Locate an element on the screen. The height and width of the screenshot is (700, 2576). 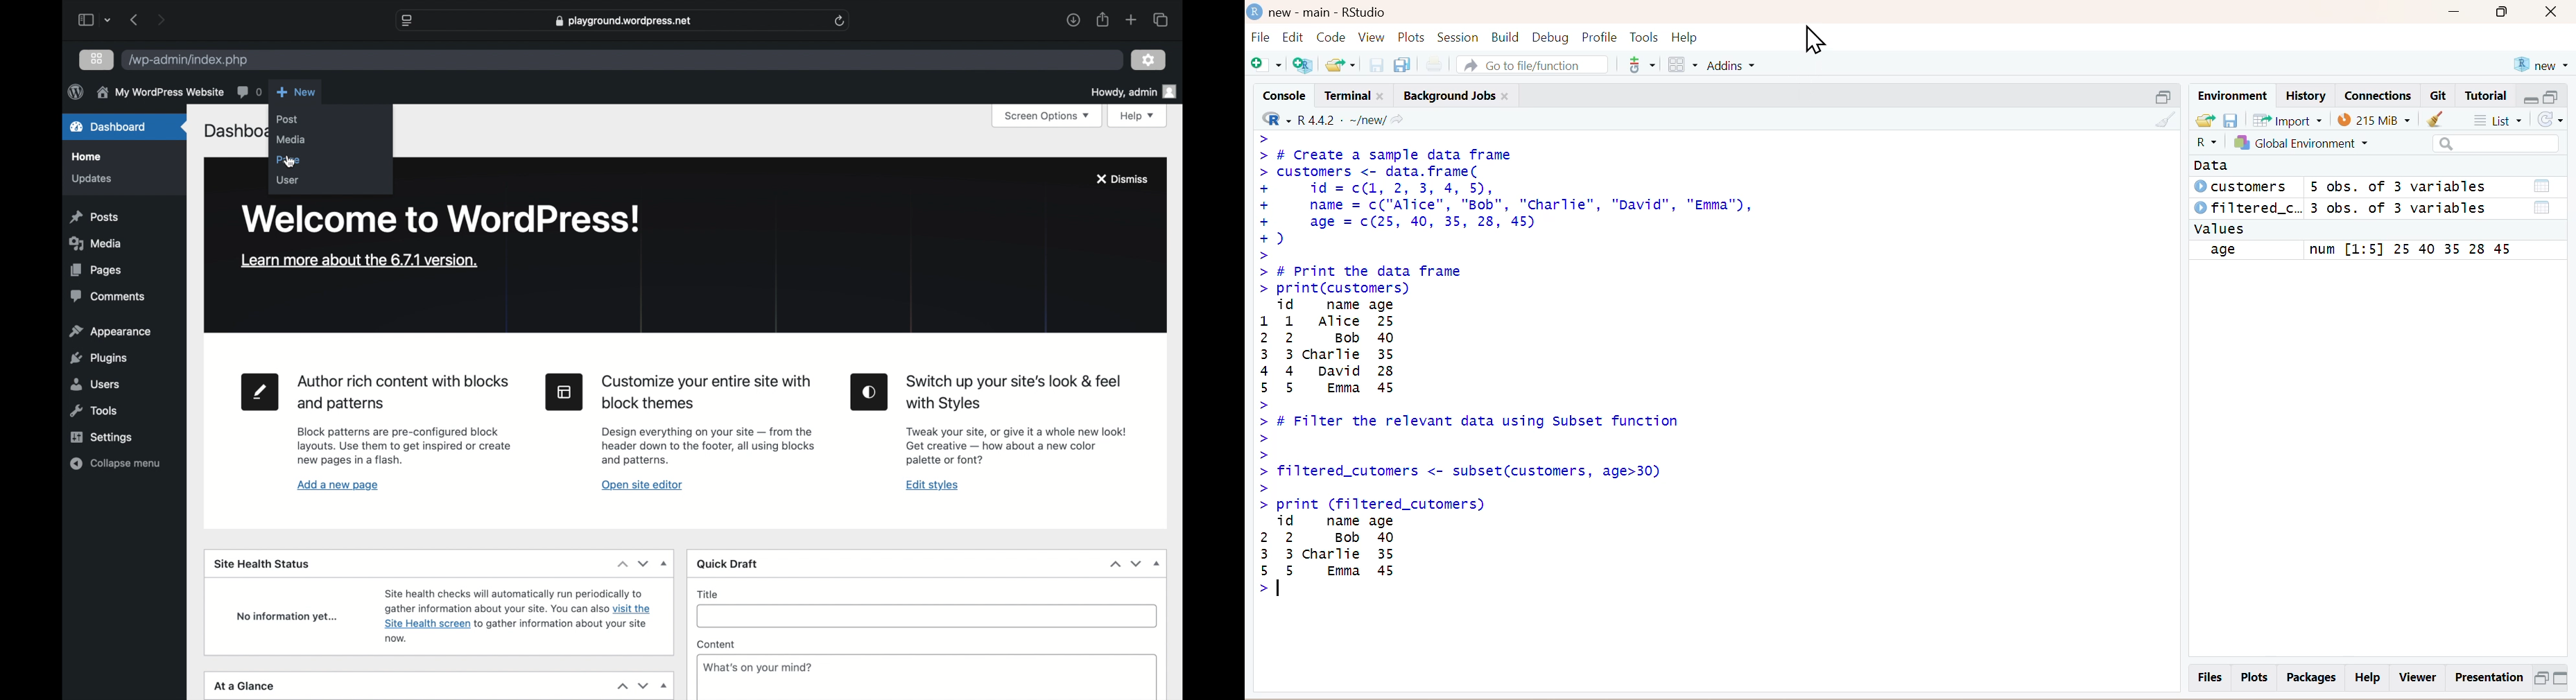
Plots is located at coordinates (2254, 677).